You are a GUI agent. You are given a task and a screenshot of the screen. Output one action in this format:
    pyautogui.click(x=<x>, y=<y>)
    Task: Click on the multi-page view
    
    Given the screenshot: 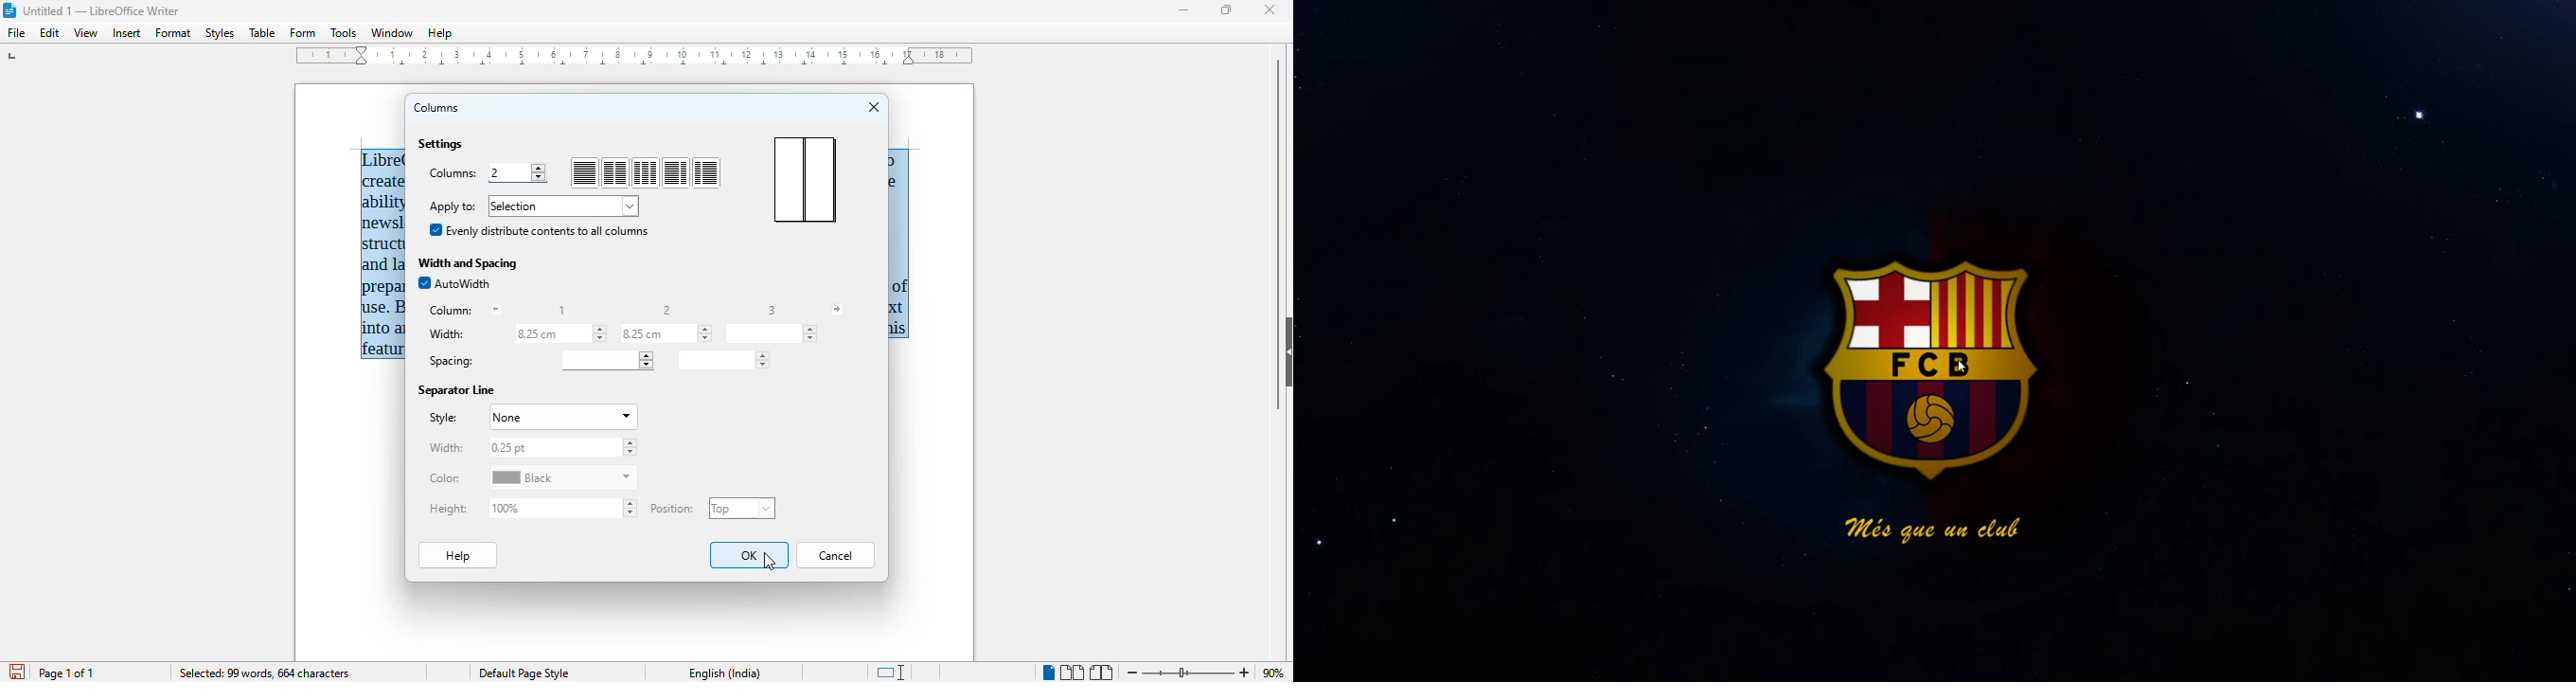 What is the action you would take?
    pyautogui.click(x=1072, y=673)
    